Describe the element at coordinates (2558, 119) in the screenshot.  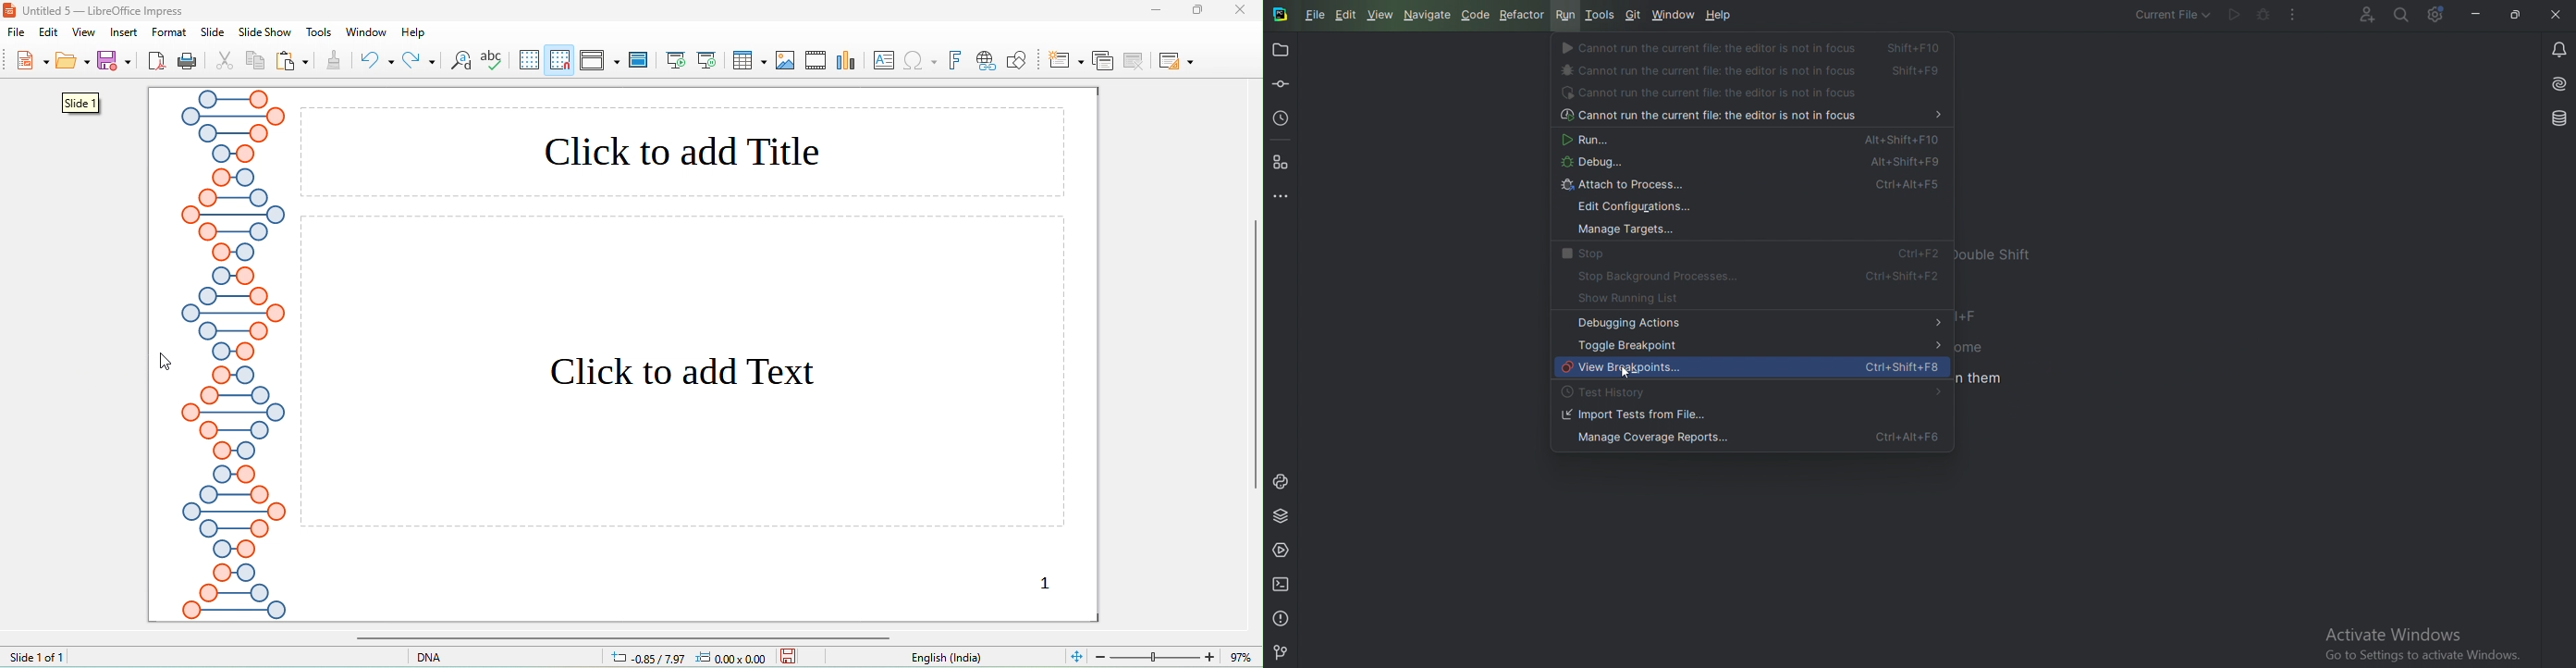
I see `Database` at that location.